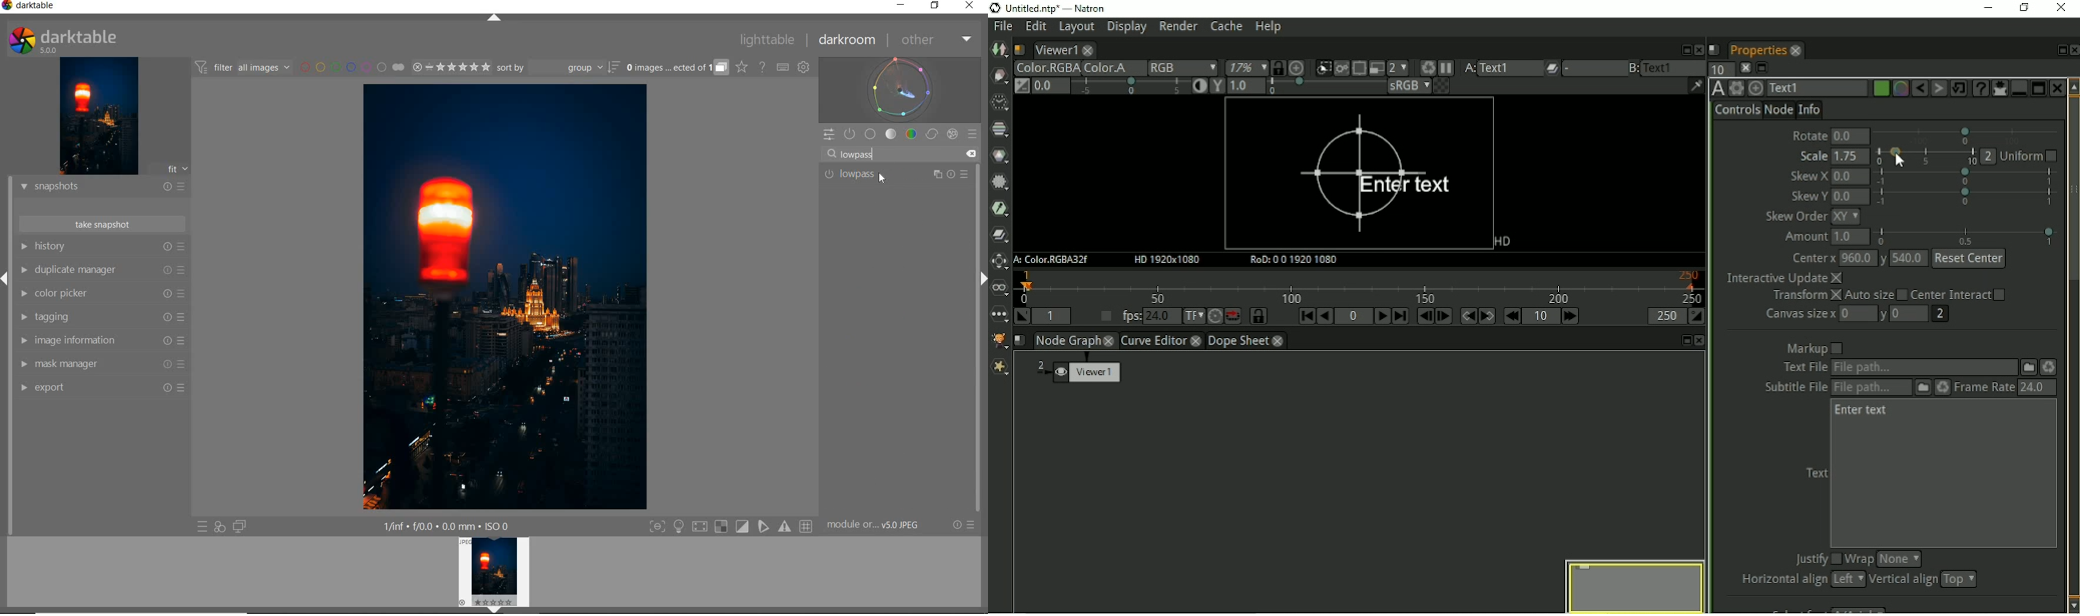  Describe the element at coordinates (495, 19) in the screenshot. I see `EXPAND/COLLAPSE` at that location.